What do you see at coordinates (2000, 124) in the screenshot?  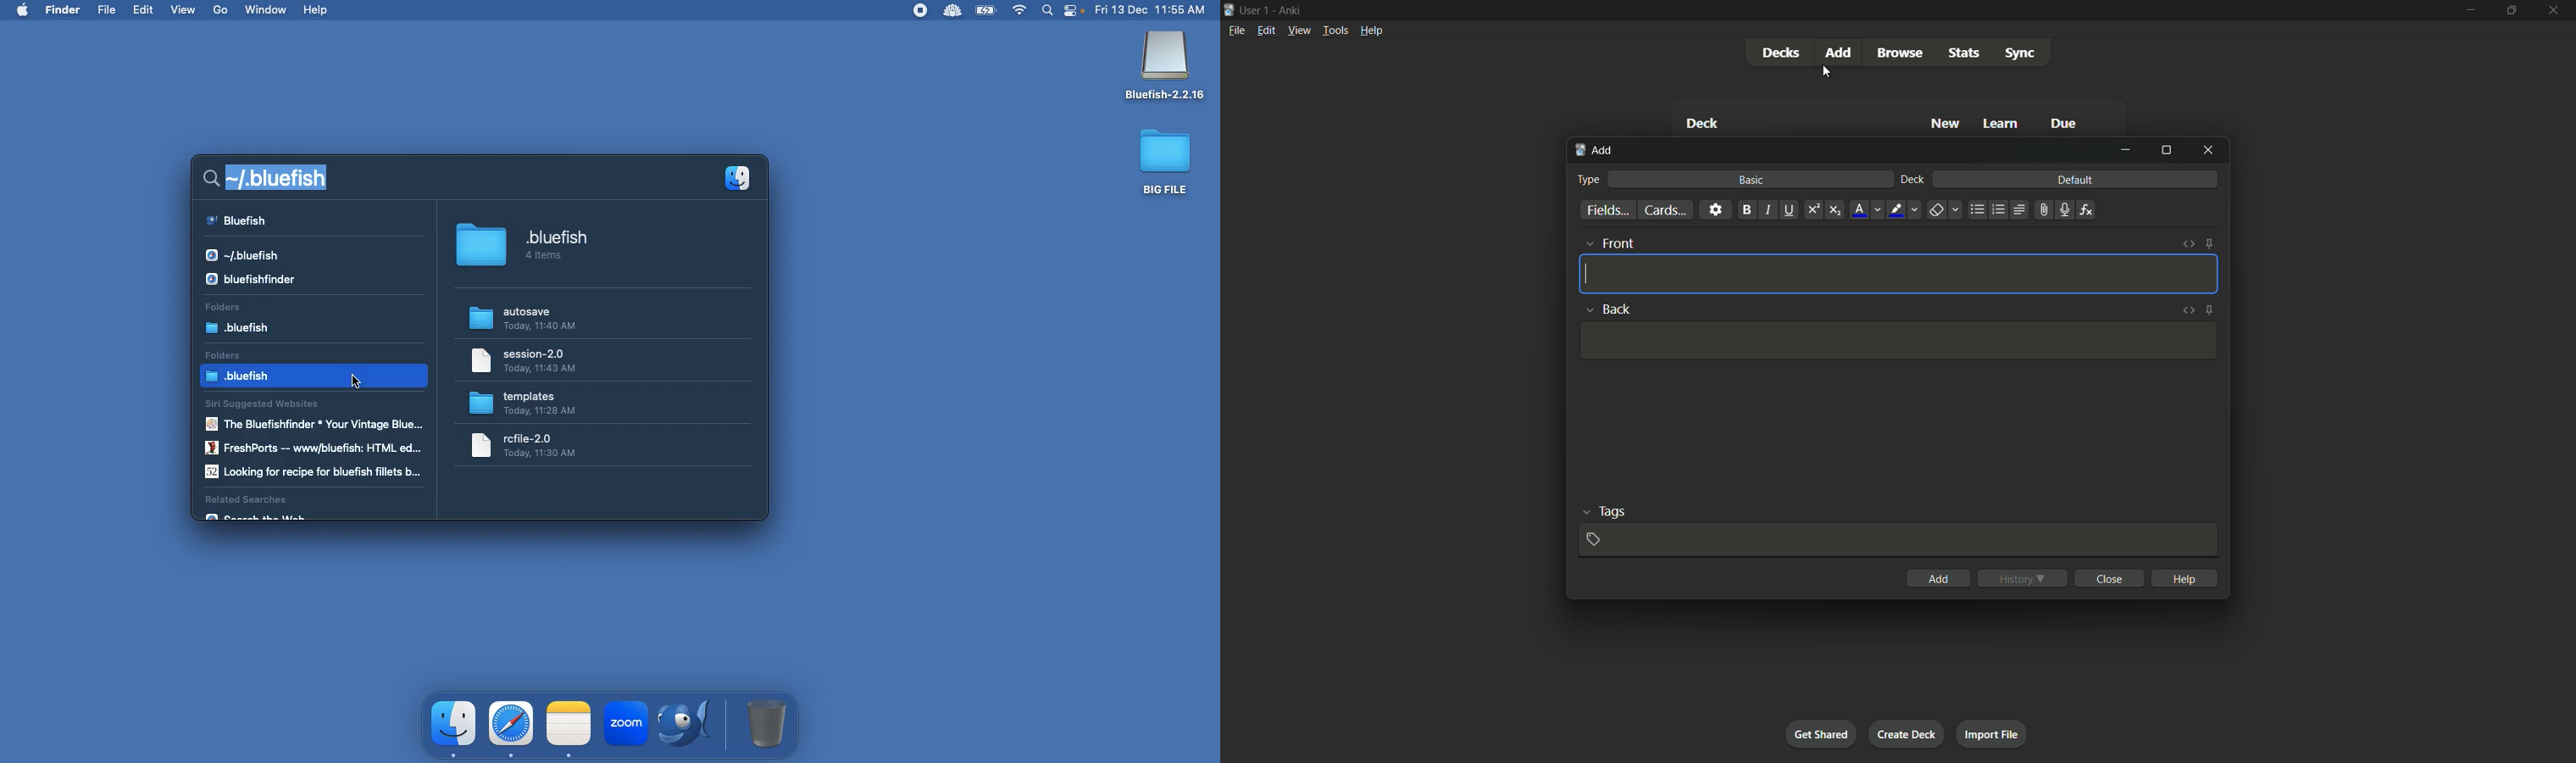 I see `learn` at bounding box center [2000, 124].